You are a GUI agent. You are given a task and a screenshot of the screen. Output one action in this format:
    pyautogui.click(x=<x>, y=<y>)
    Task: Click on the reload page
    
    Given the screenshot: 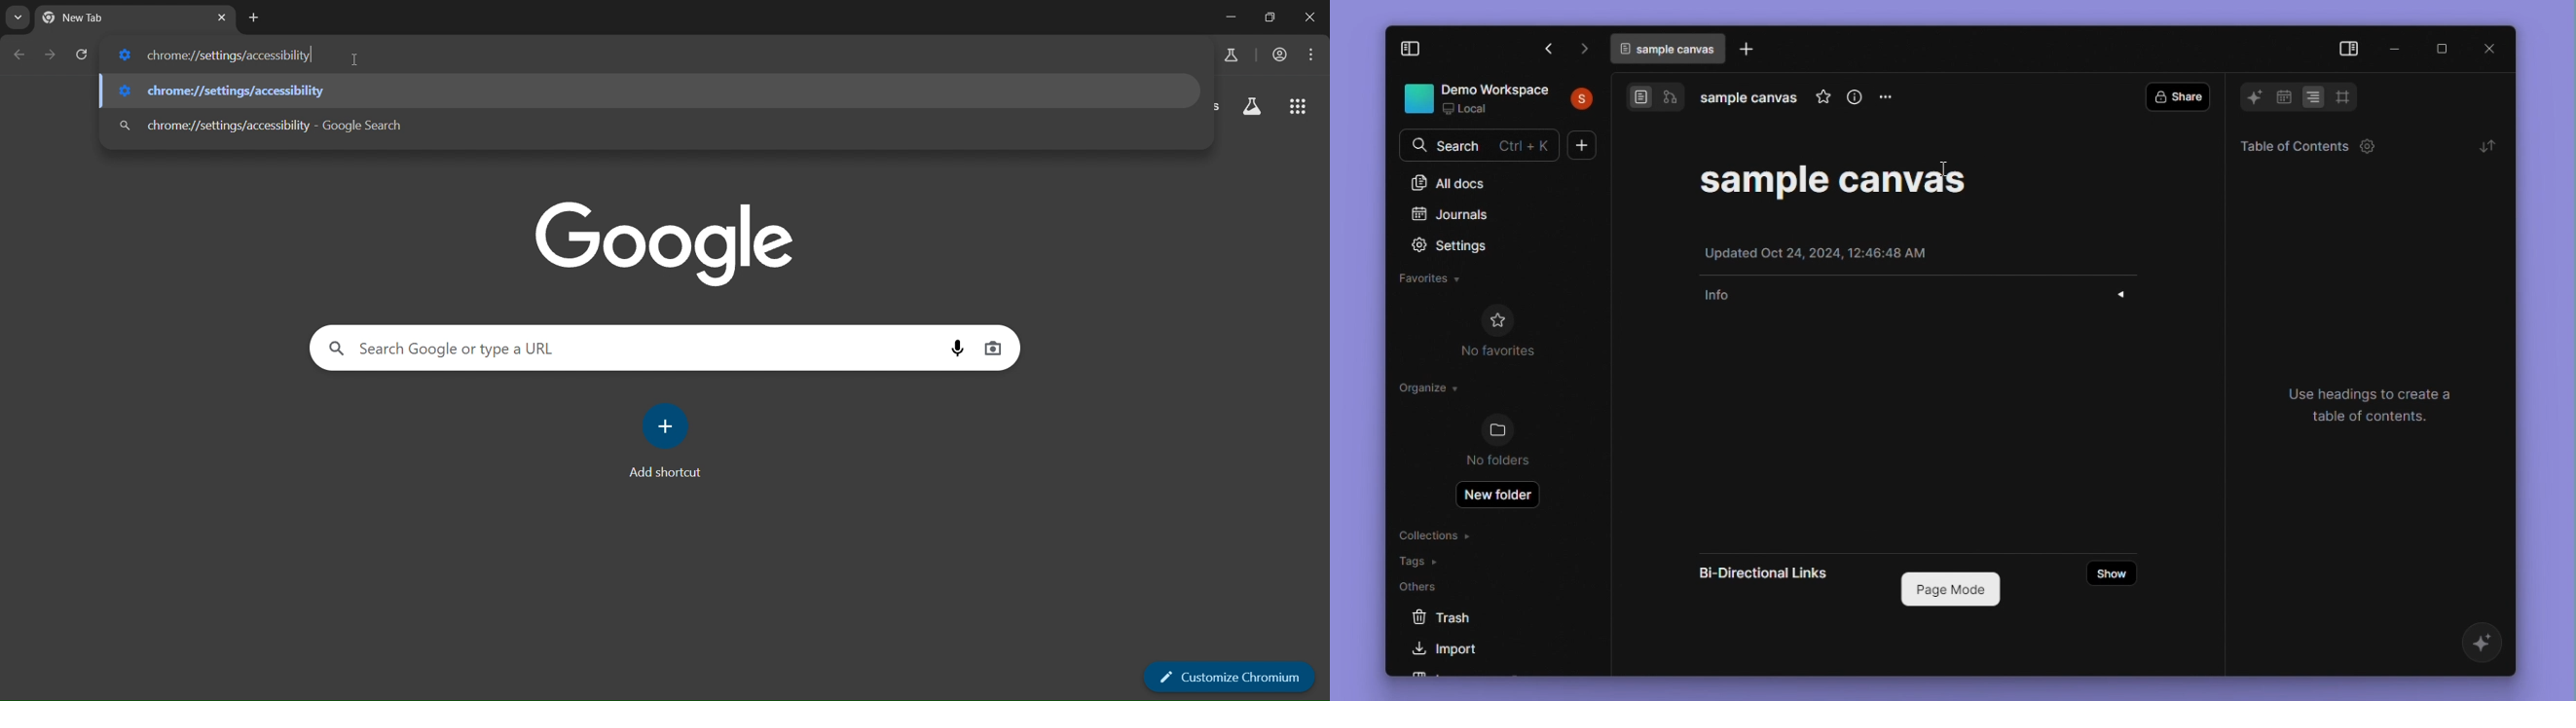 What is the action you would take?
    pyautogui.click(x=80, y=55)
    